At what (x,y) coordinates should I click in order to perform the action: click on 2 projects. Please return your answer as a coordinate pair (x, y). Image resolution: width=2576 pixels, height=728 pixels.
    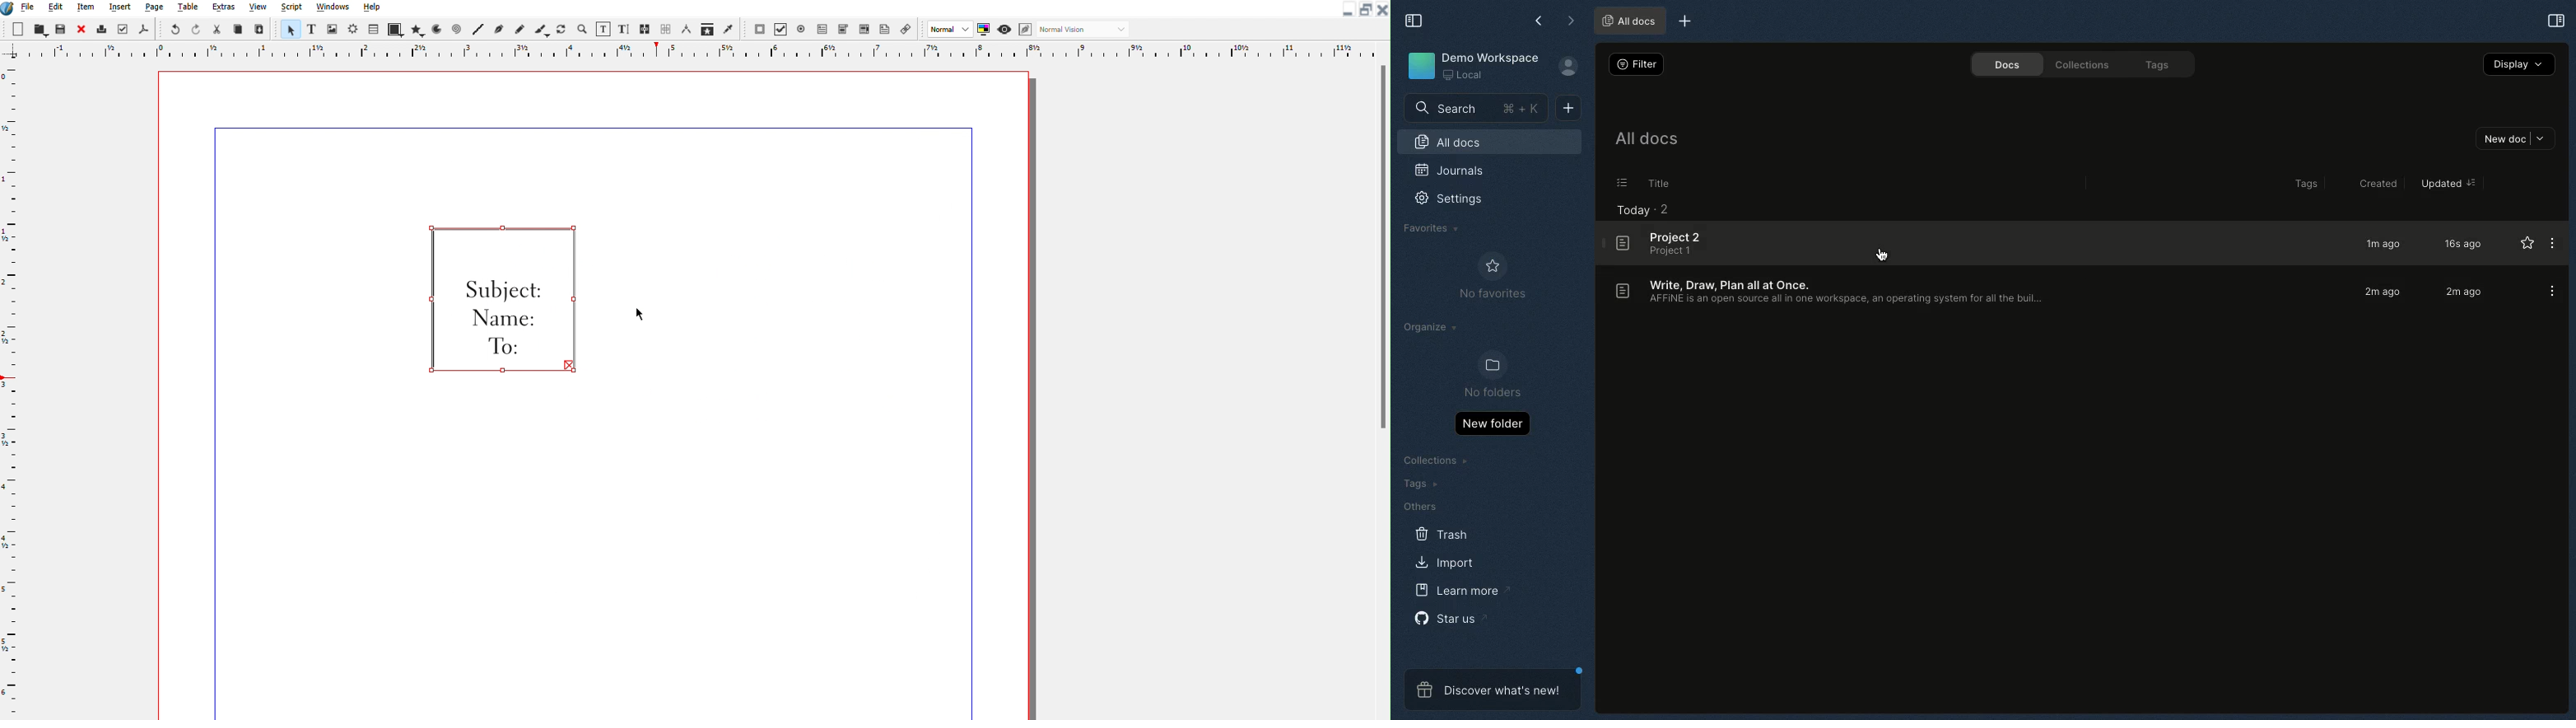
    Looking at the image, I should click on (1664, 211).